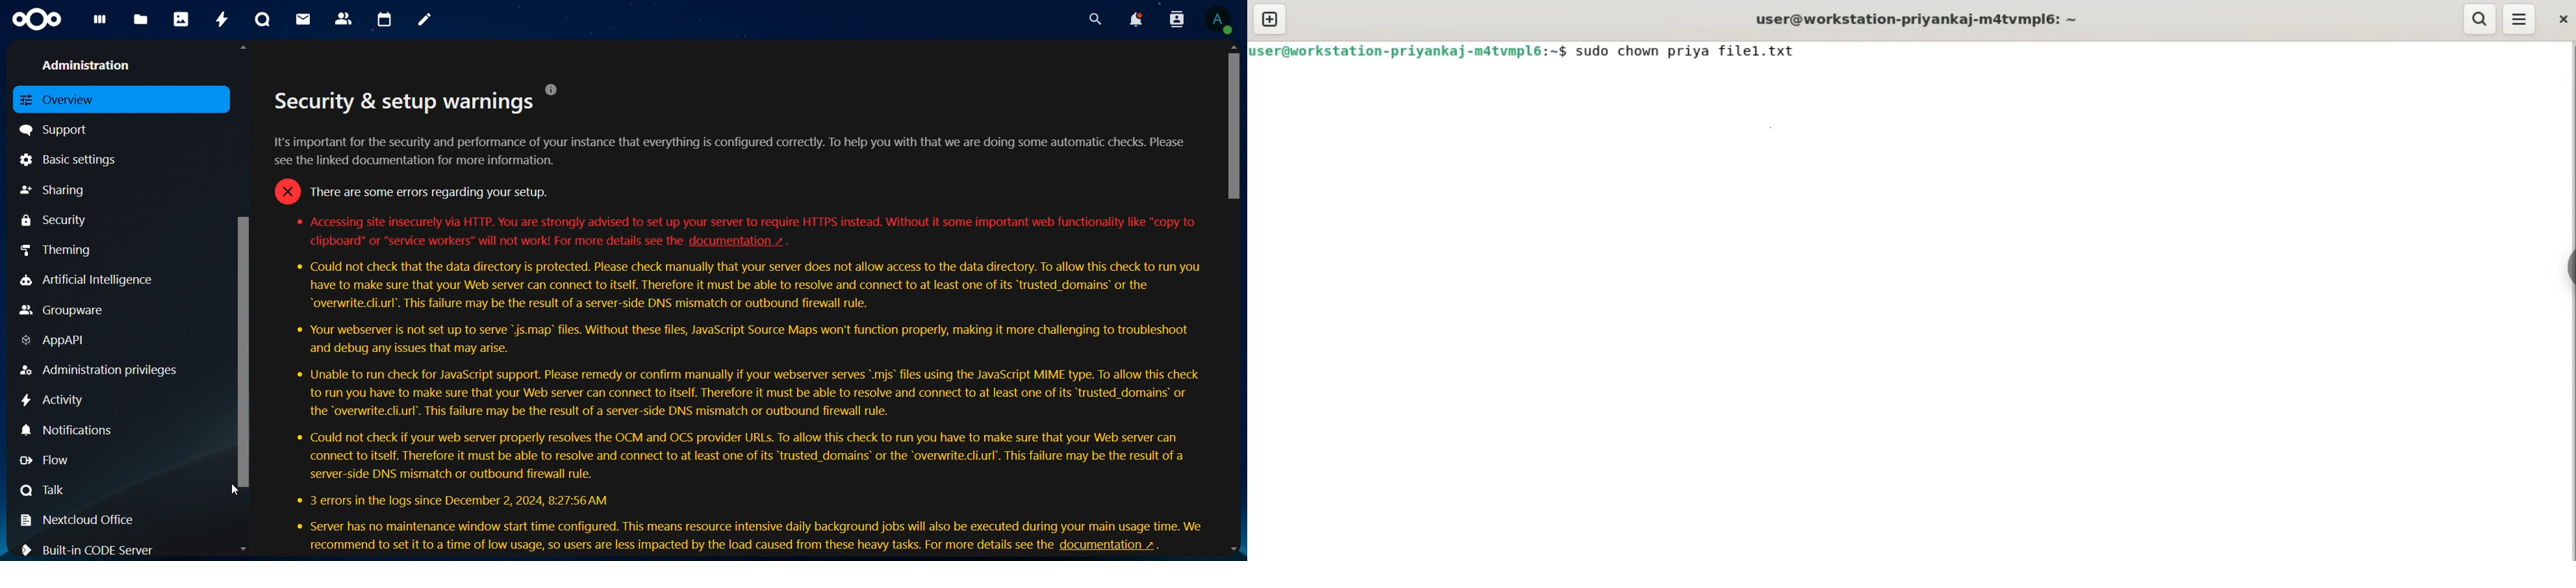 The height and width of the screenshot is (588, 2576). I want to click on notes, so click(427, 20).